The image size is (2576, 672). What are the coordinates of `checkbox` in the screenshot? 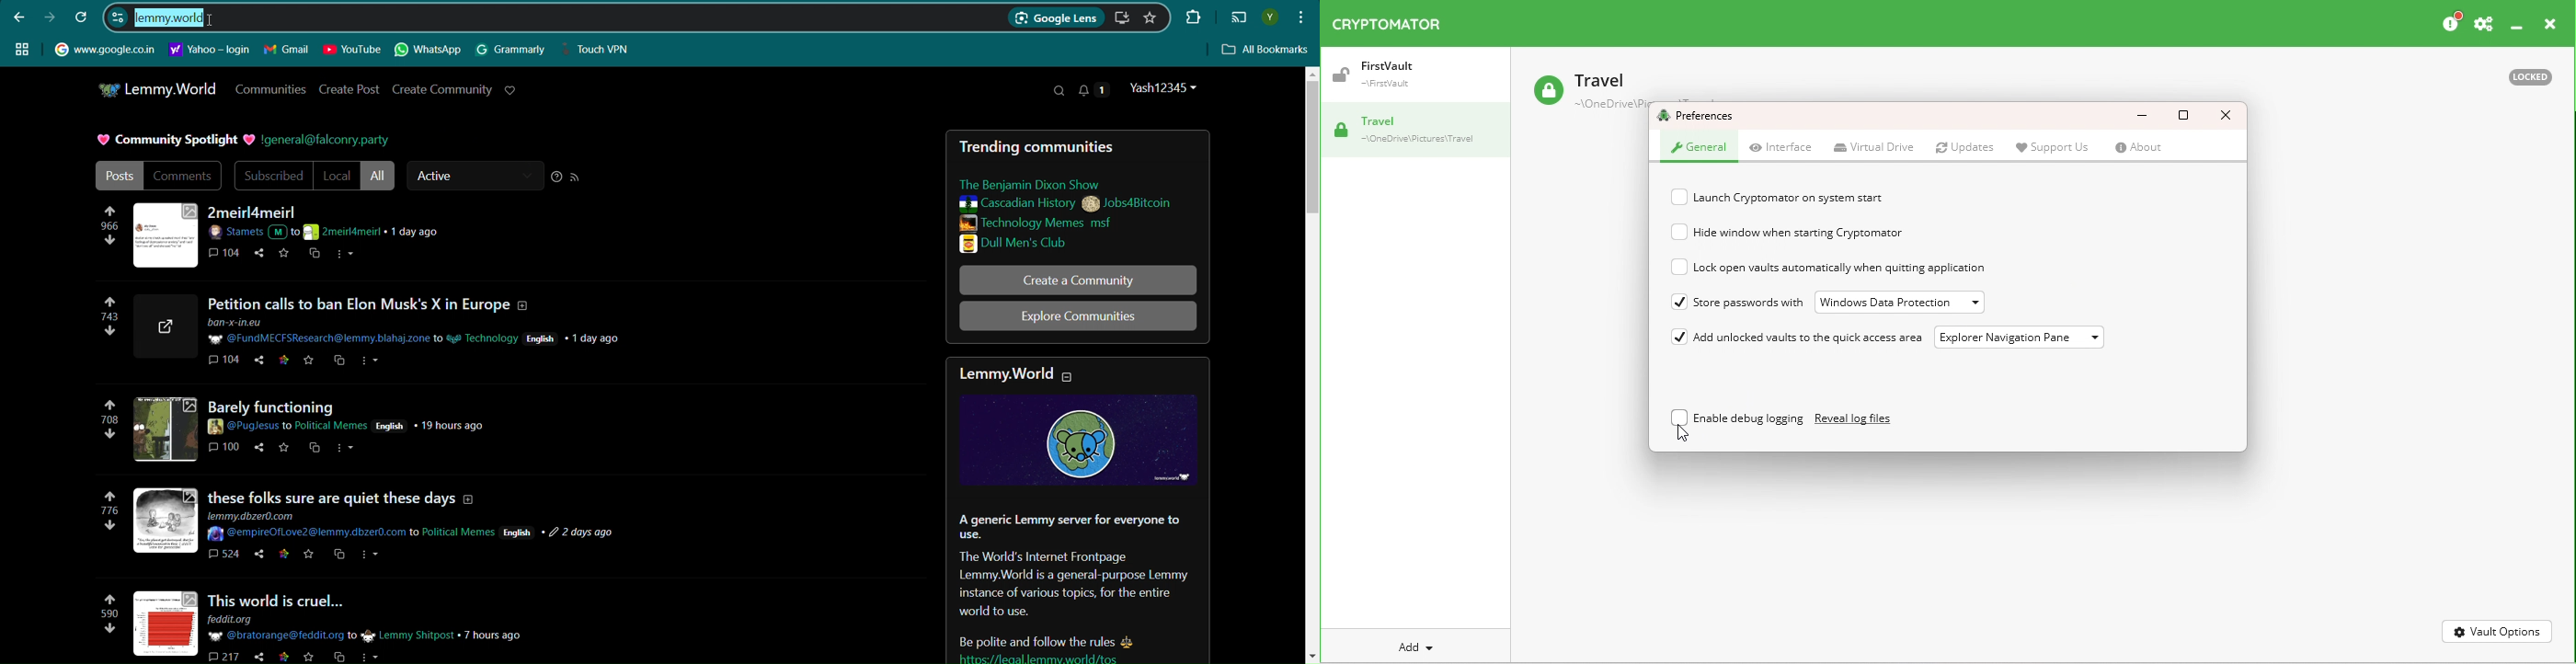 It's located at (1680, 305).